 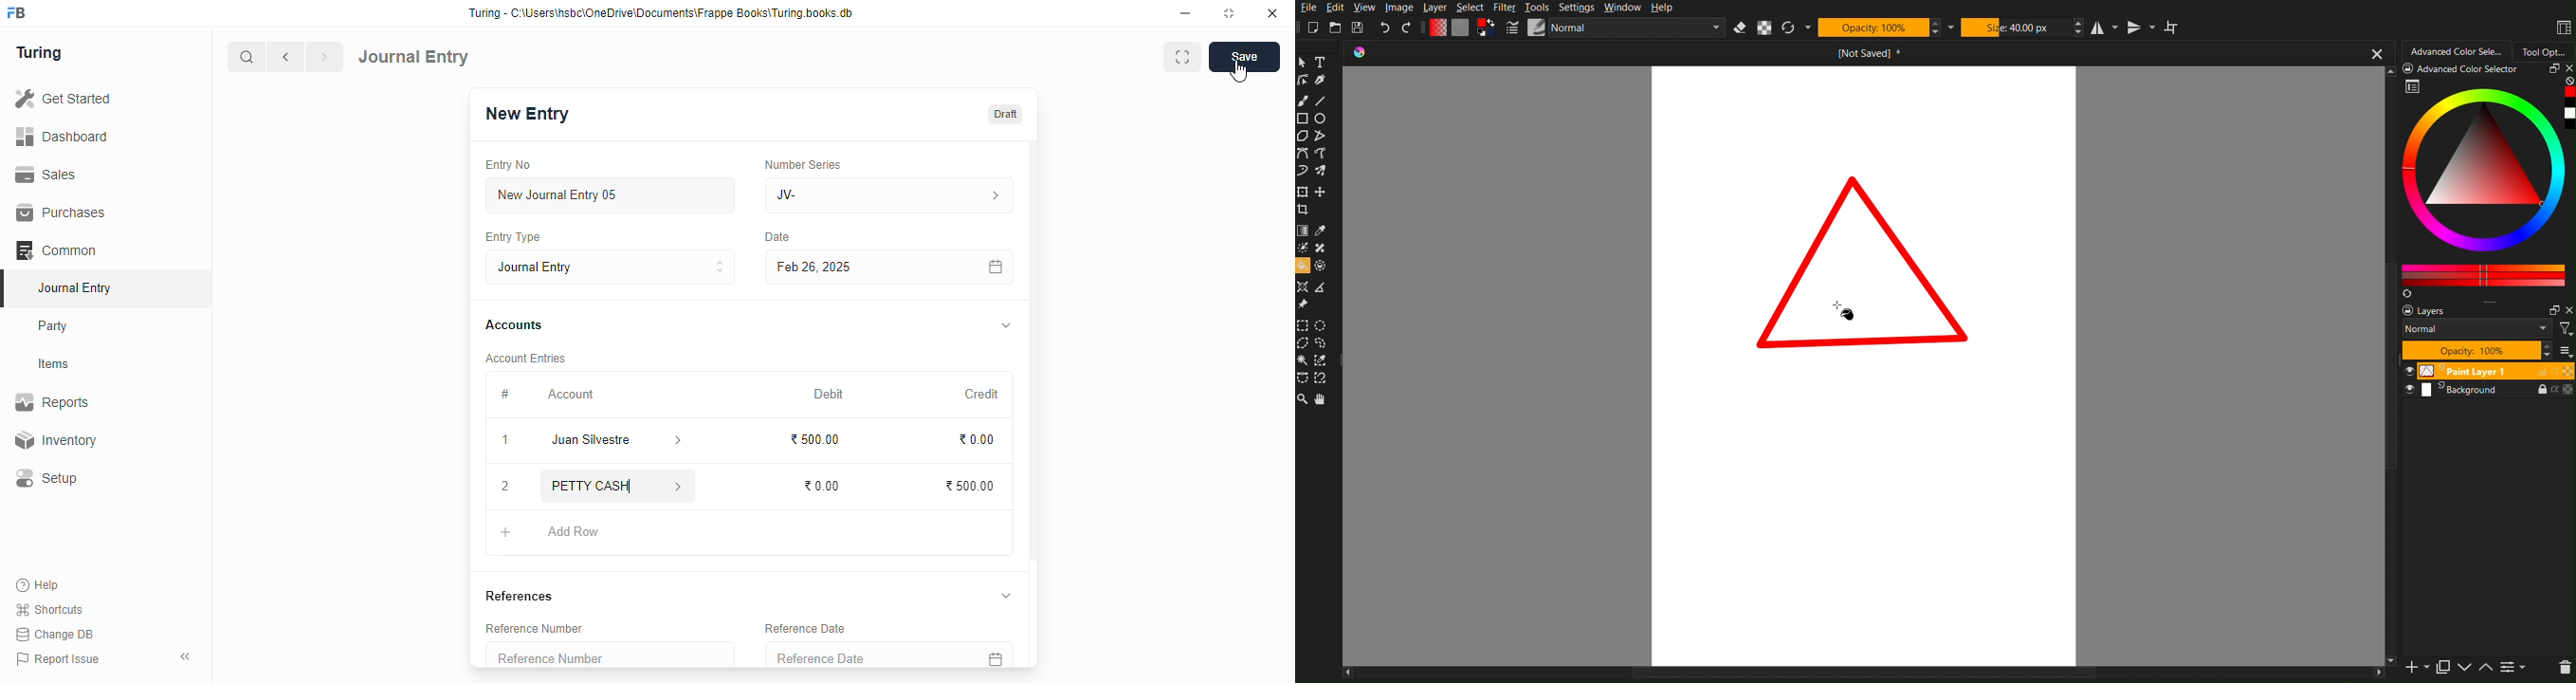 I want to click on account entries, so click(x=525, y=358).